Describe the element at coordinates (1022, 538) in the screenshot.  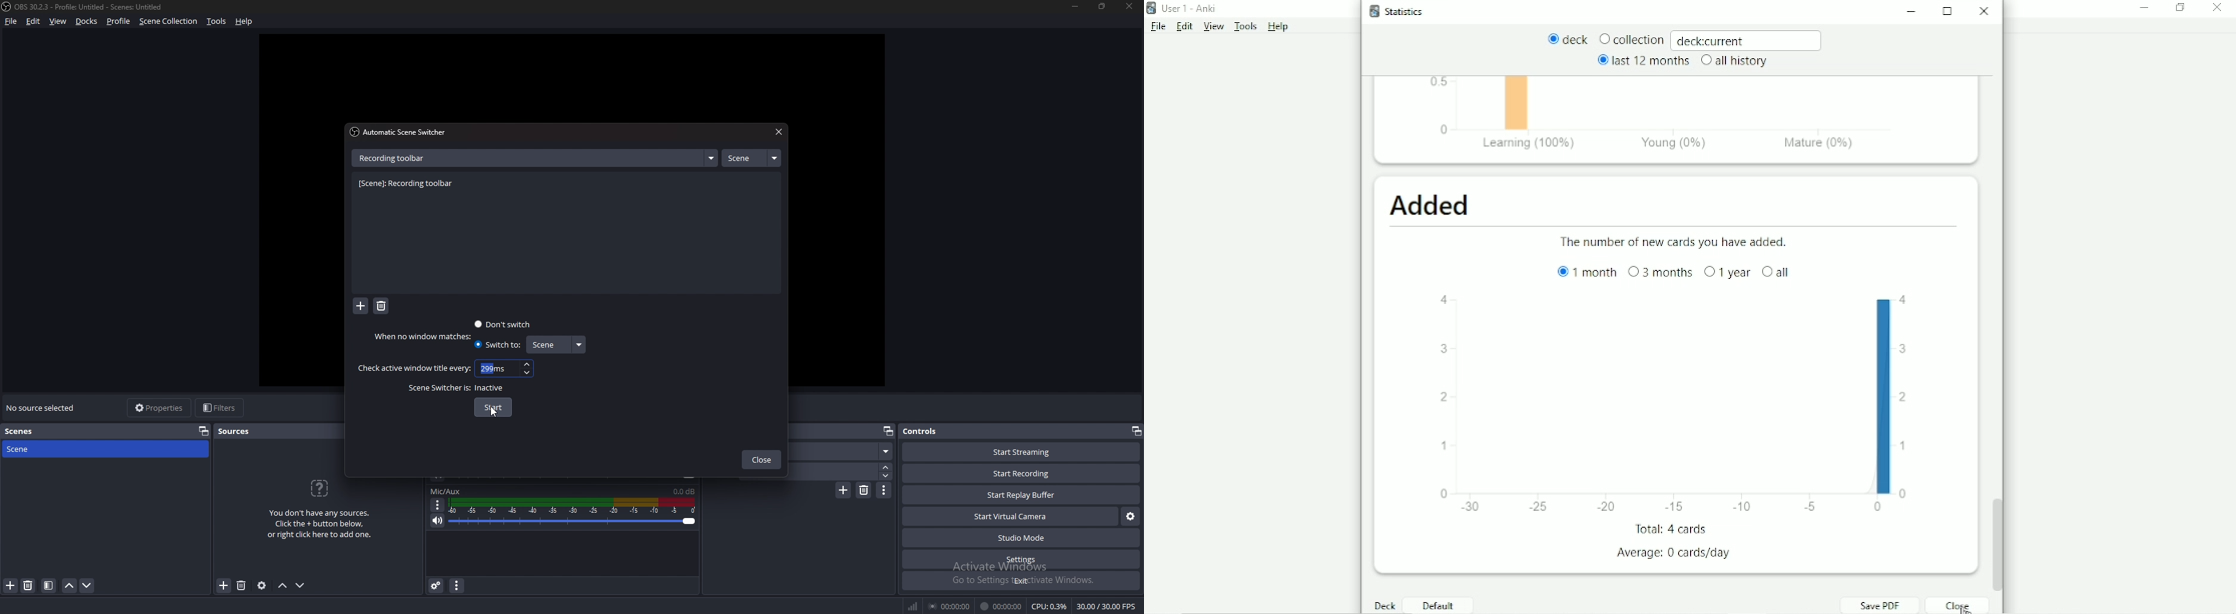
I see `studio mode` at that location.